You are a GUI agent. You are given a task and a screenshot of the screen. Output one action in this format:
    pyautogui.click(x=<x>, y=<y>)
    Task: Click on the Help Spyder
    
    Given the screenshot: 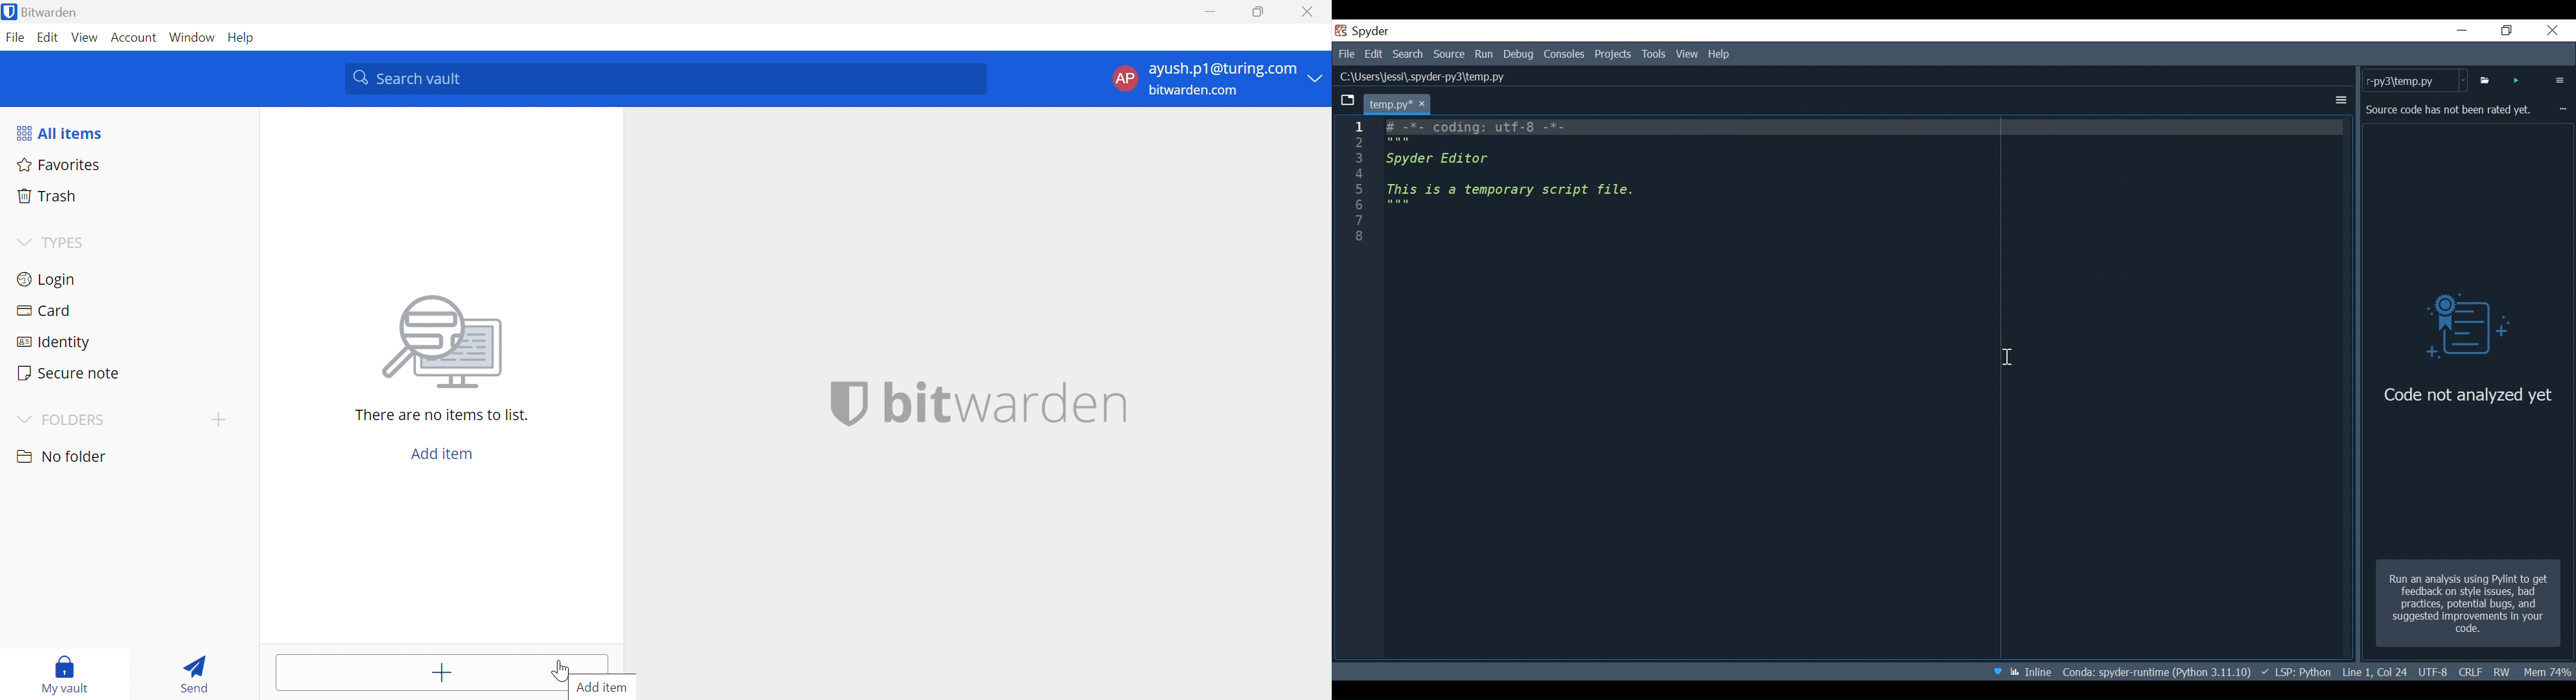 What is the action you would take?
    pyautogui.click(x=1999, y=671)
    